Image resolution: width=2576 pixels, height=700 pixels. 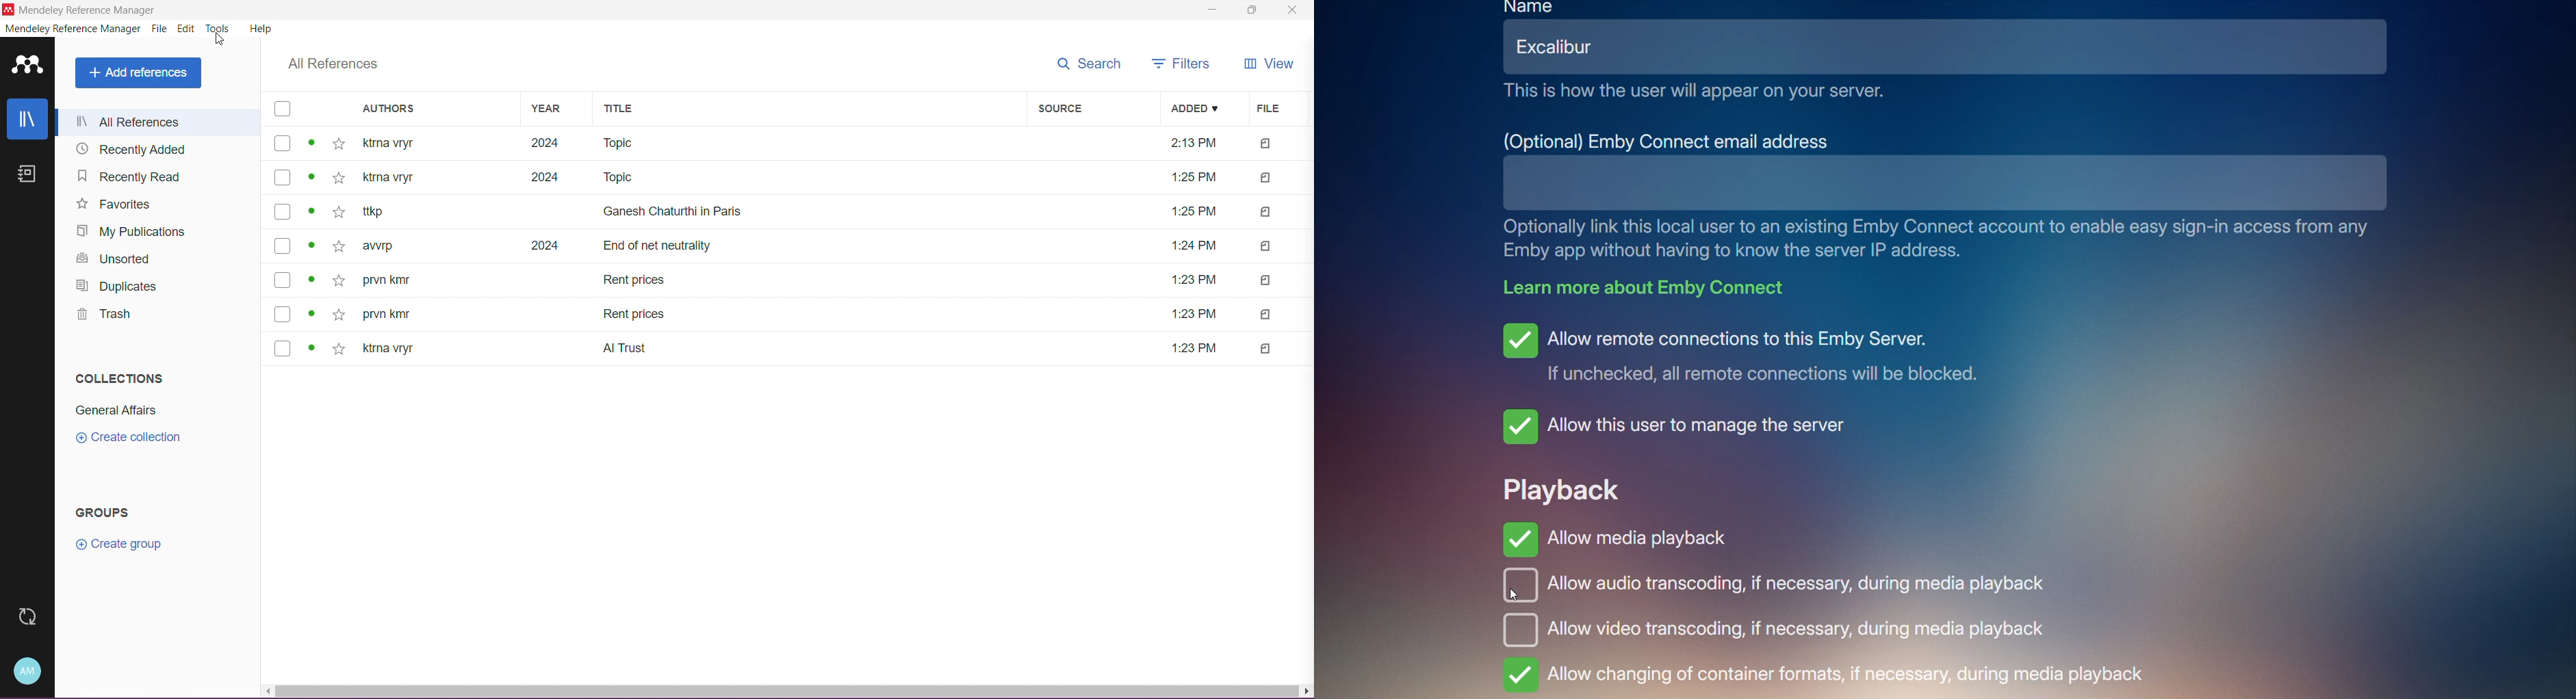 What do you see at coordinates (391, 179) in the screenshot?
I see `authors` at bounding box center [391, 179].